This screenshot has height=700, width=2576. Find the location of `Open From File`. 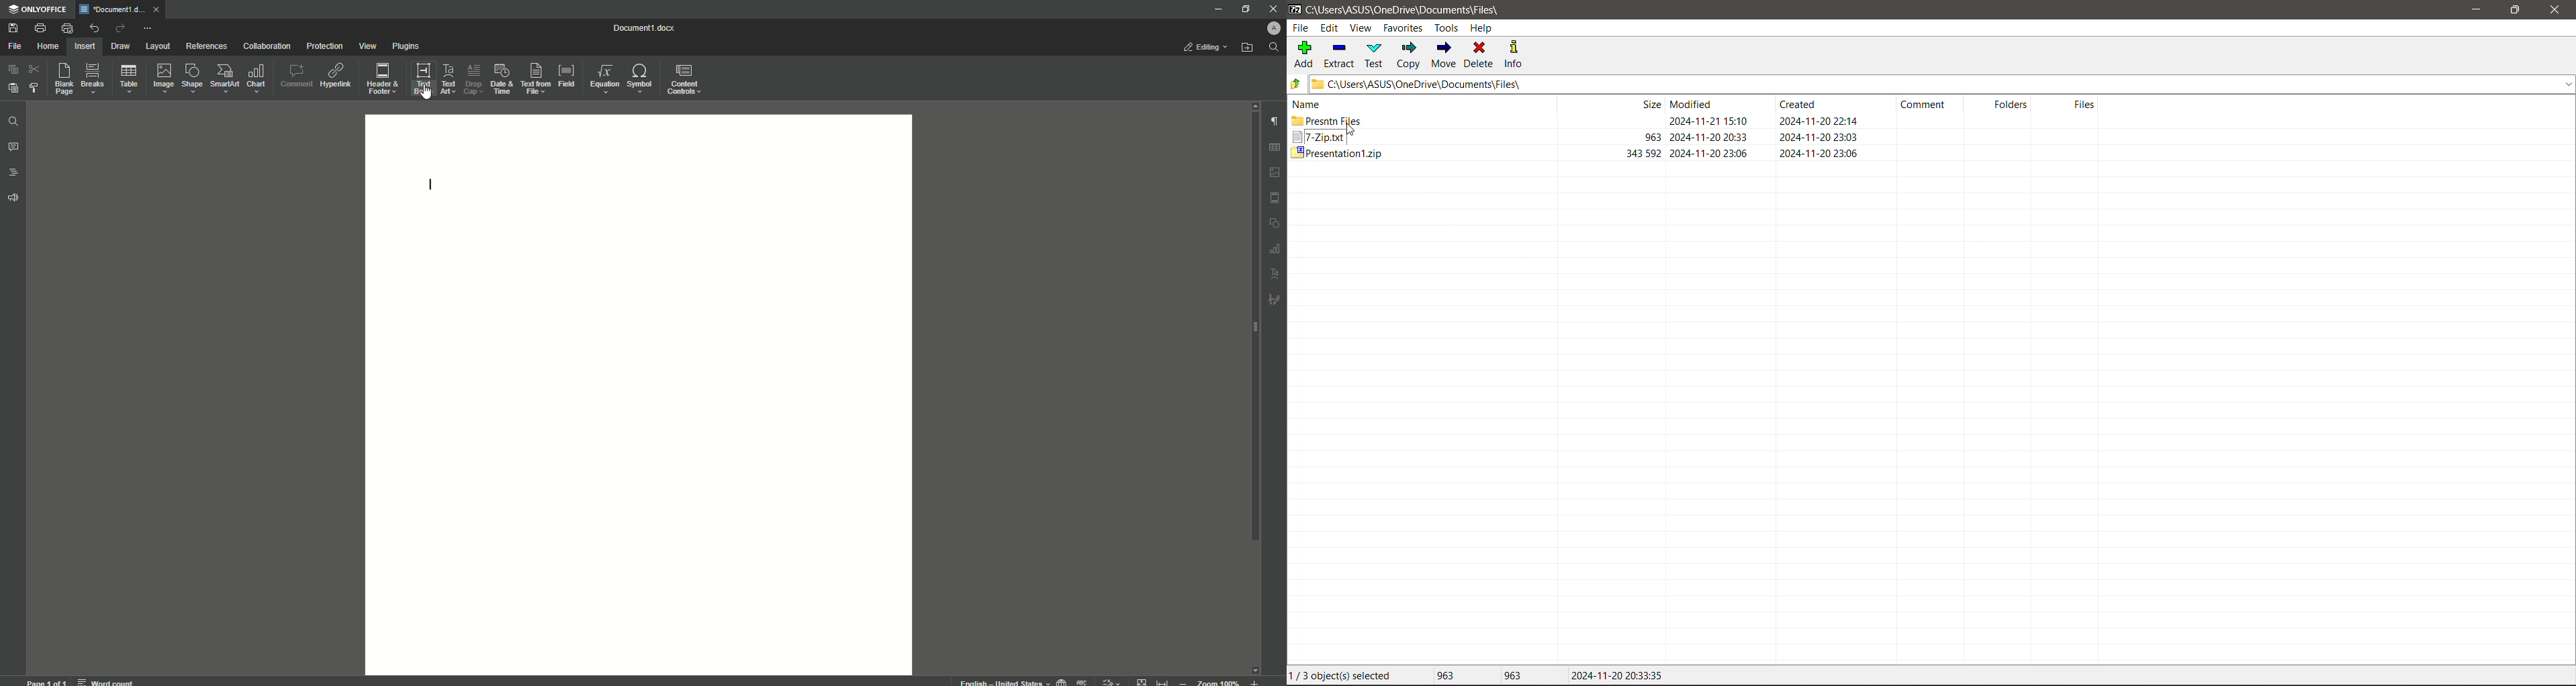

Open From File is located at coordinates (1248, 48).